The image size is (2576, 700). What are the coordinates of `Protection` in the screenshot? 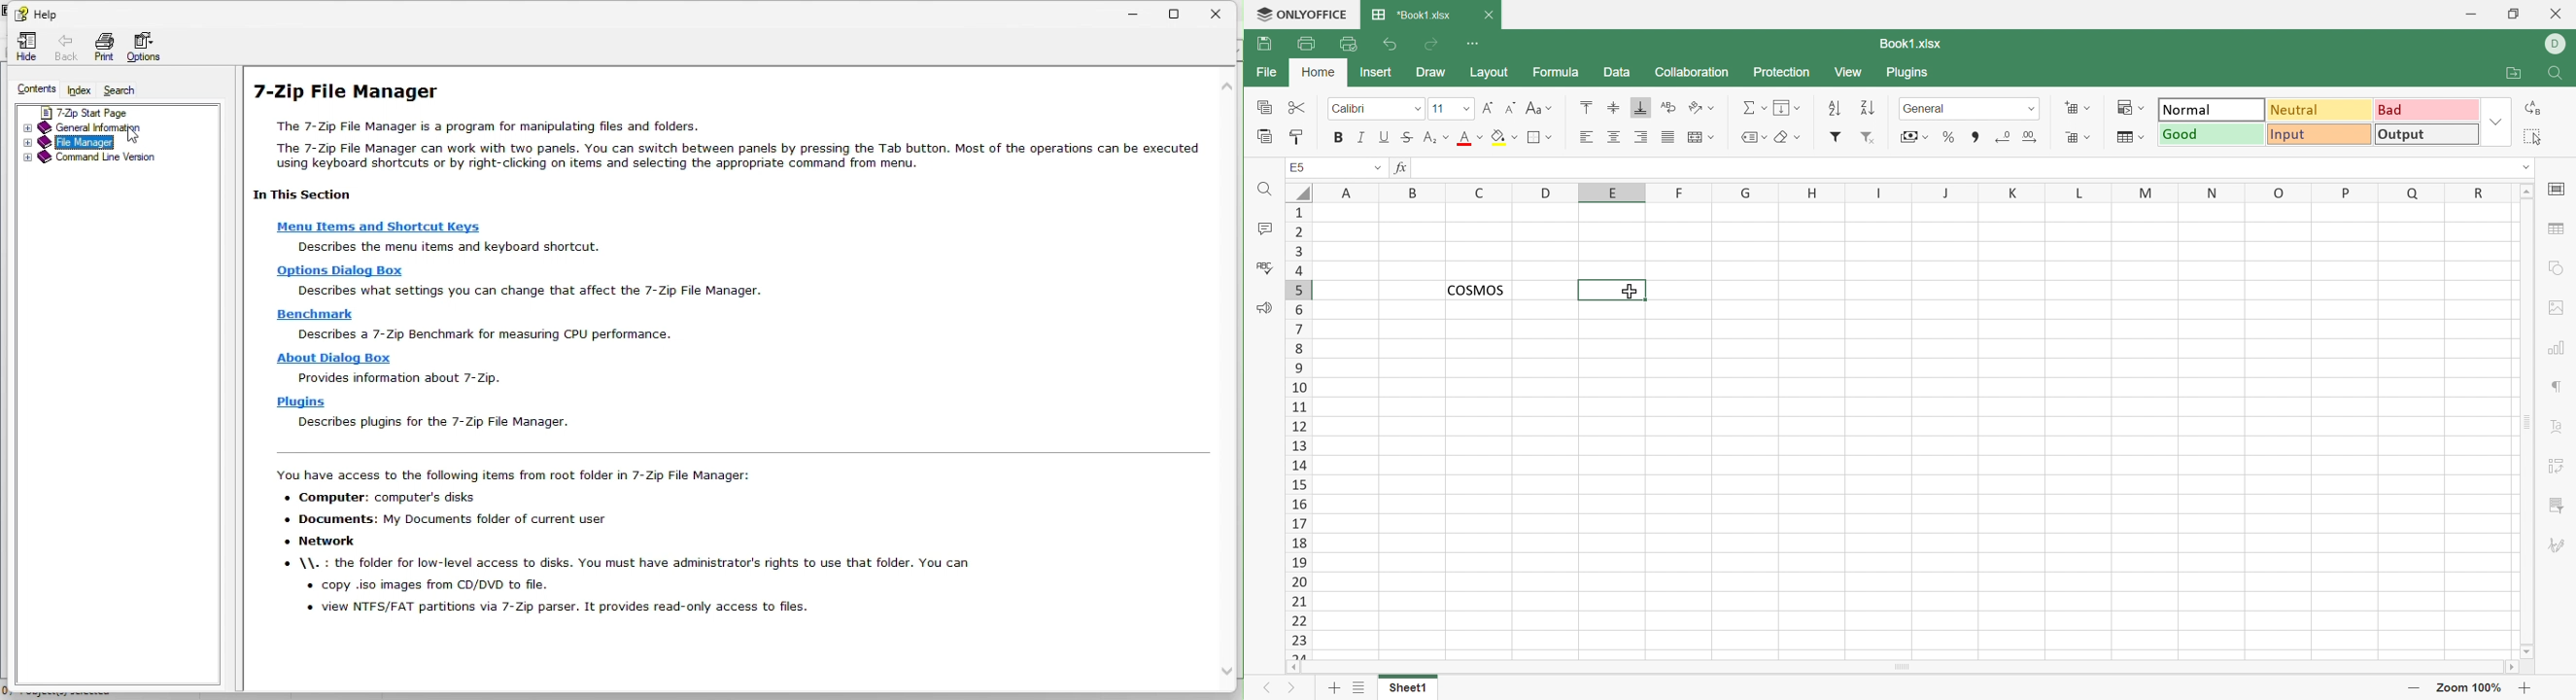 It's located at (1784, 74).